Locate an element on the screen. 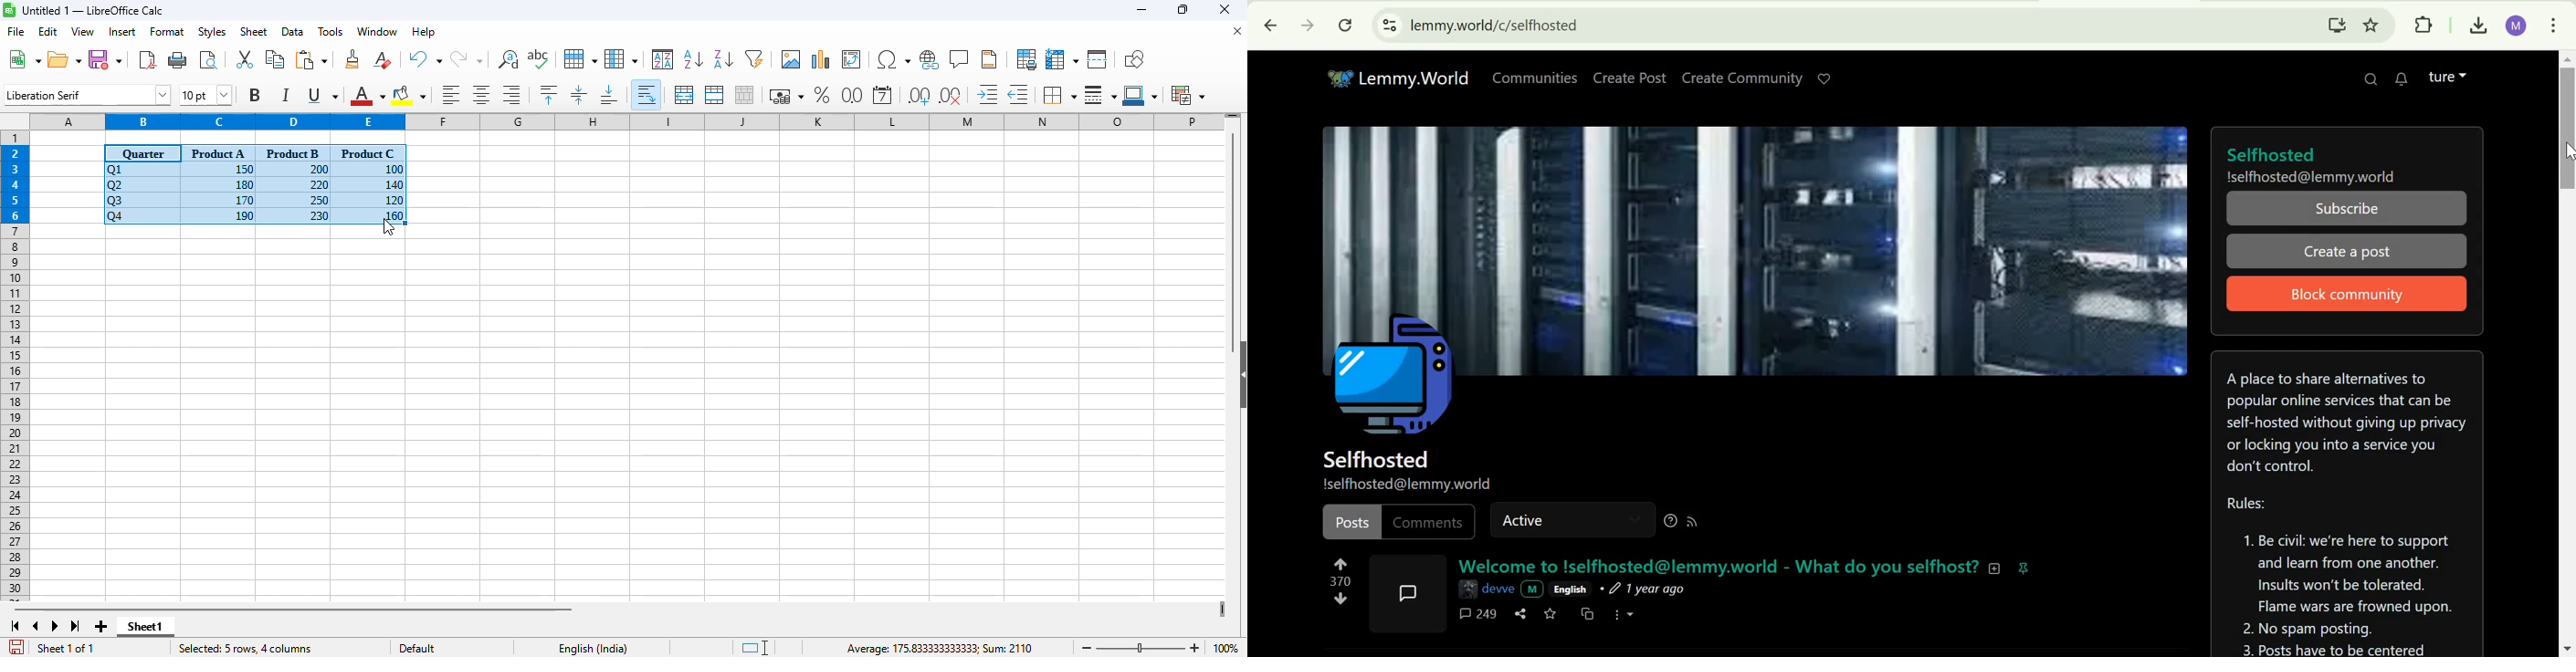  picture is located at coordinates (1465, 589).